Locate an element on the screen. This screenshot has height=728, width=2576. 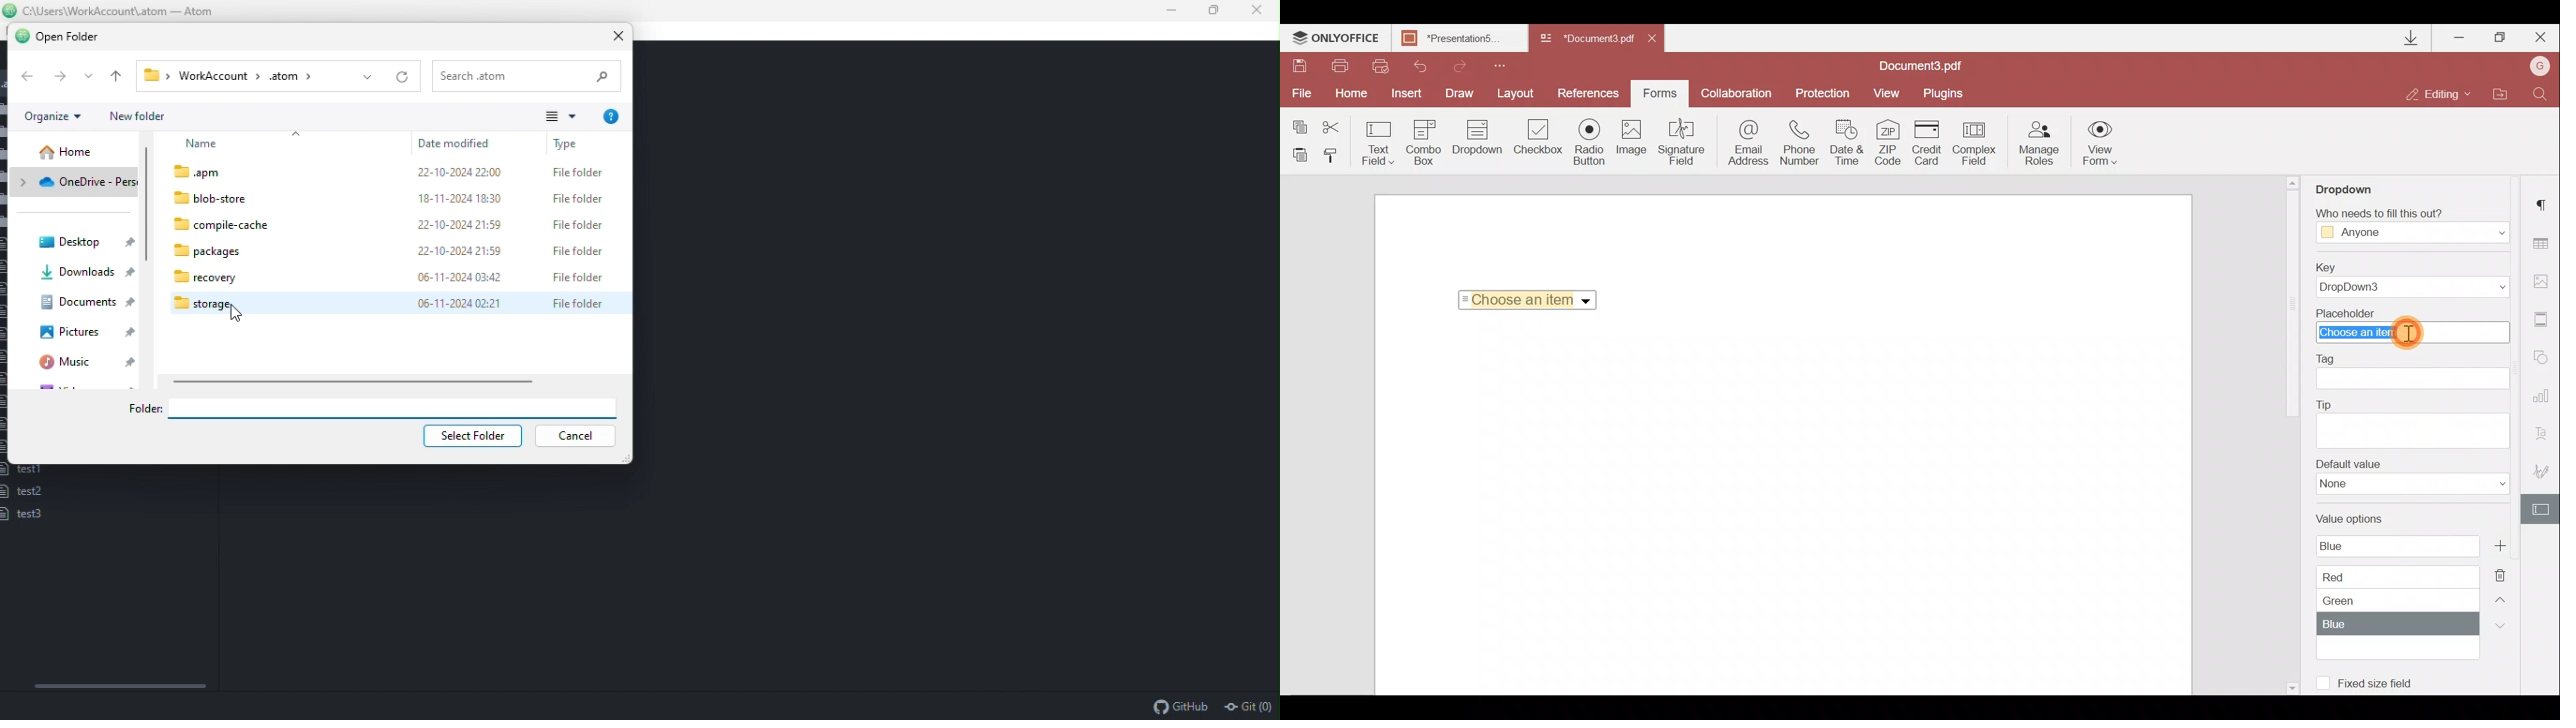
Minimize is located at coordinates (2457, 37).